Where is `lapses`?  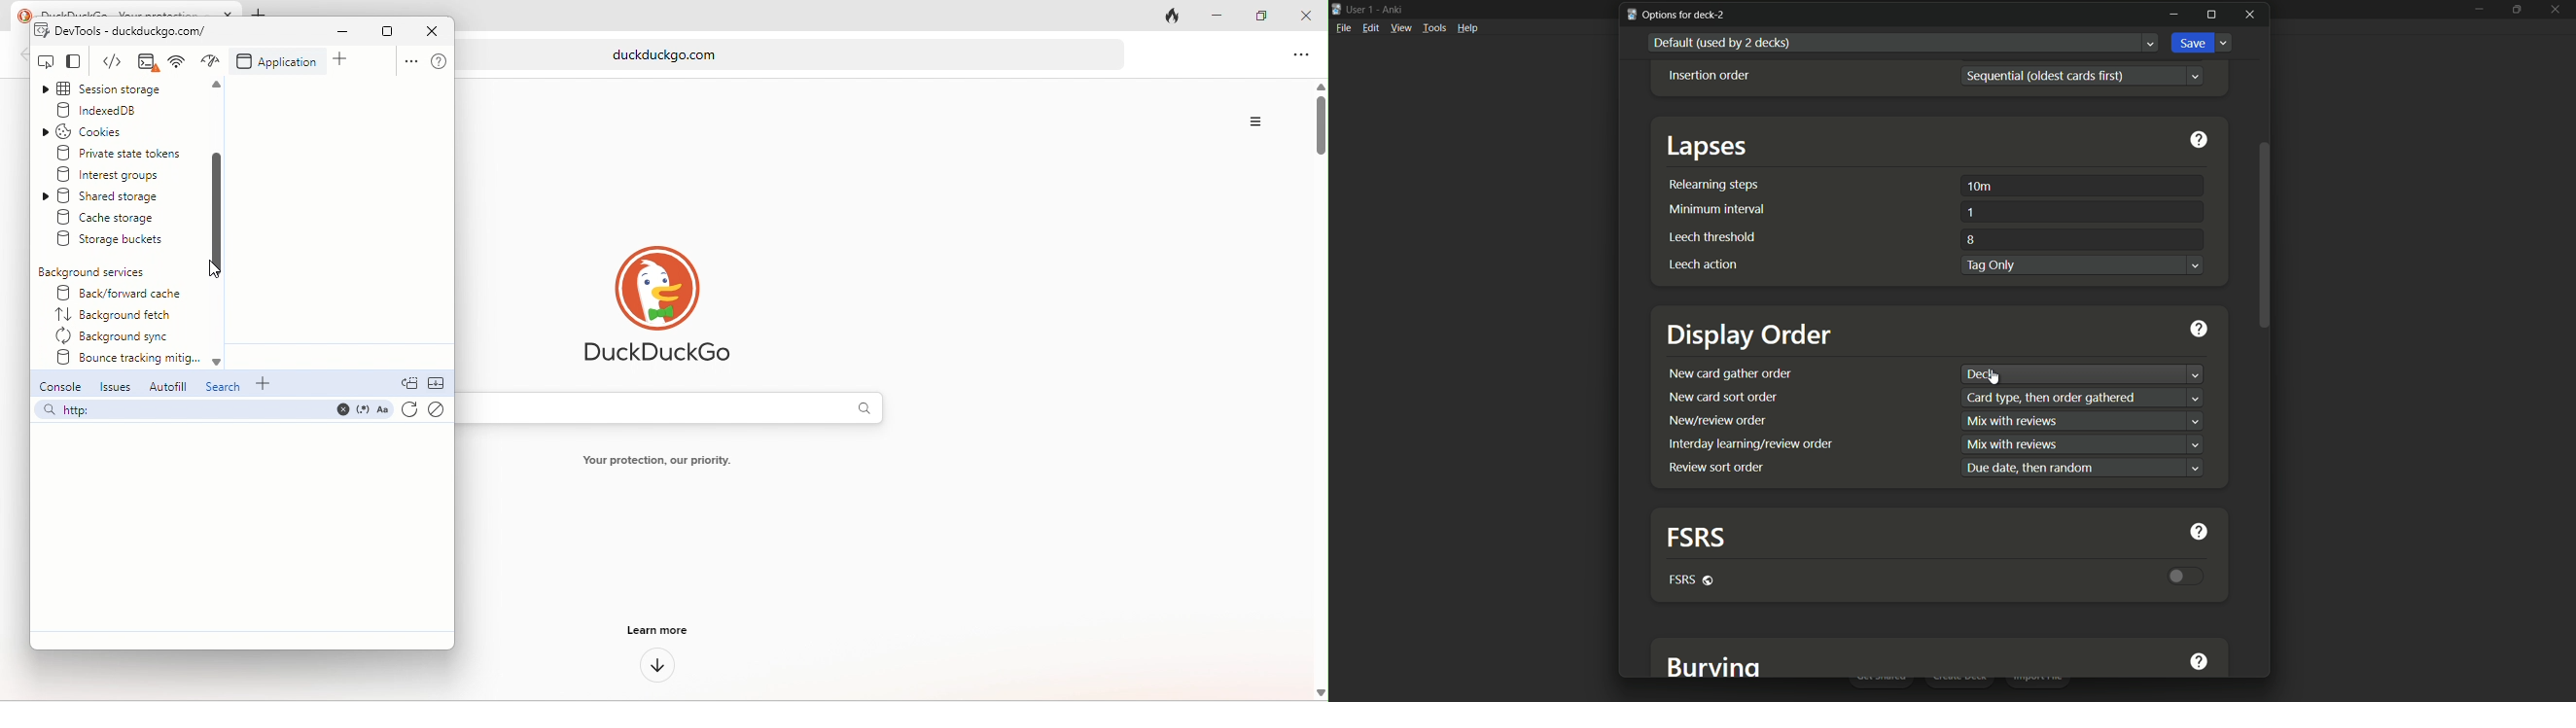
lapses is located at coordinates (1709, 146).